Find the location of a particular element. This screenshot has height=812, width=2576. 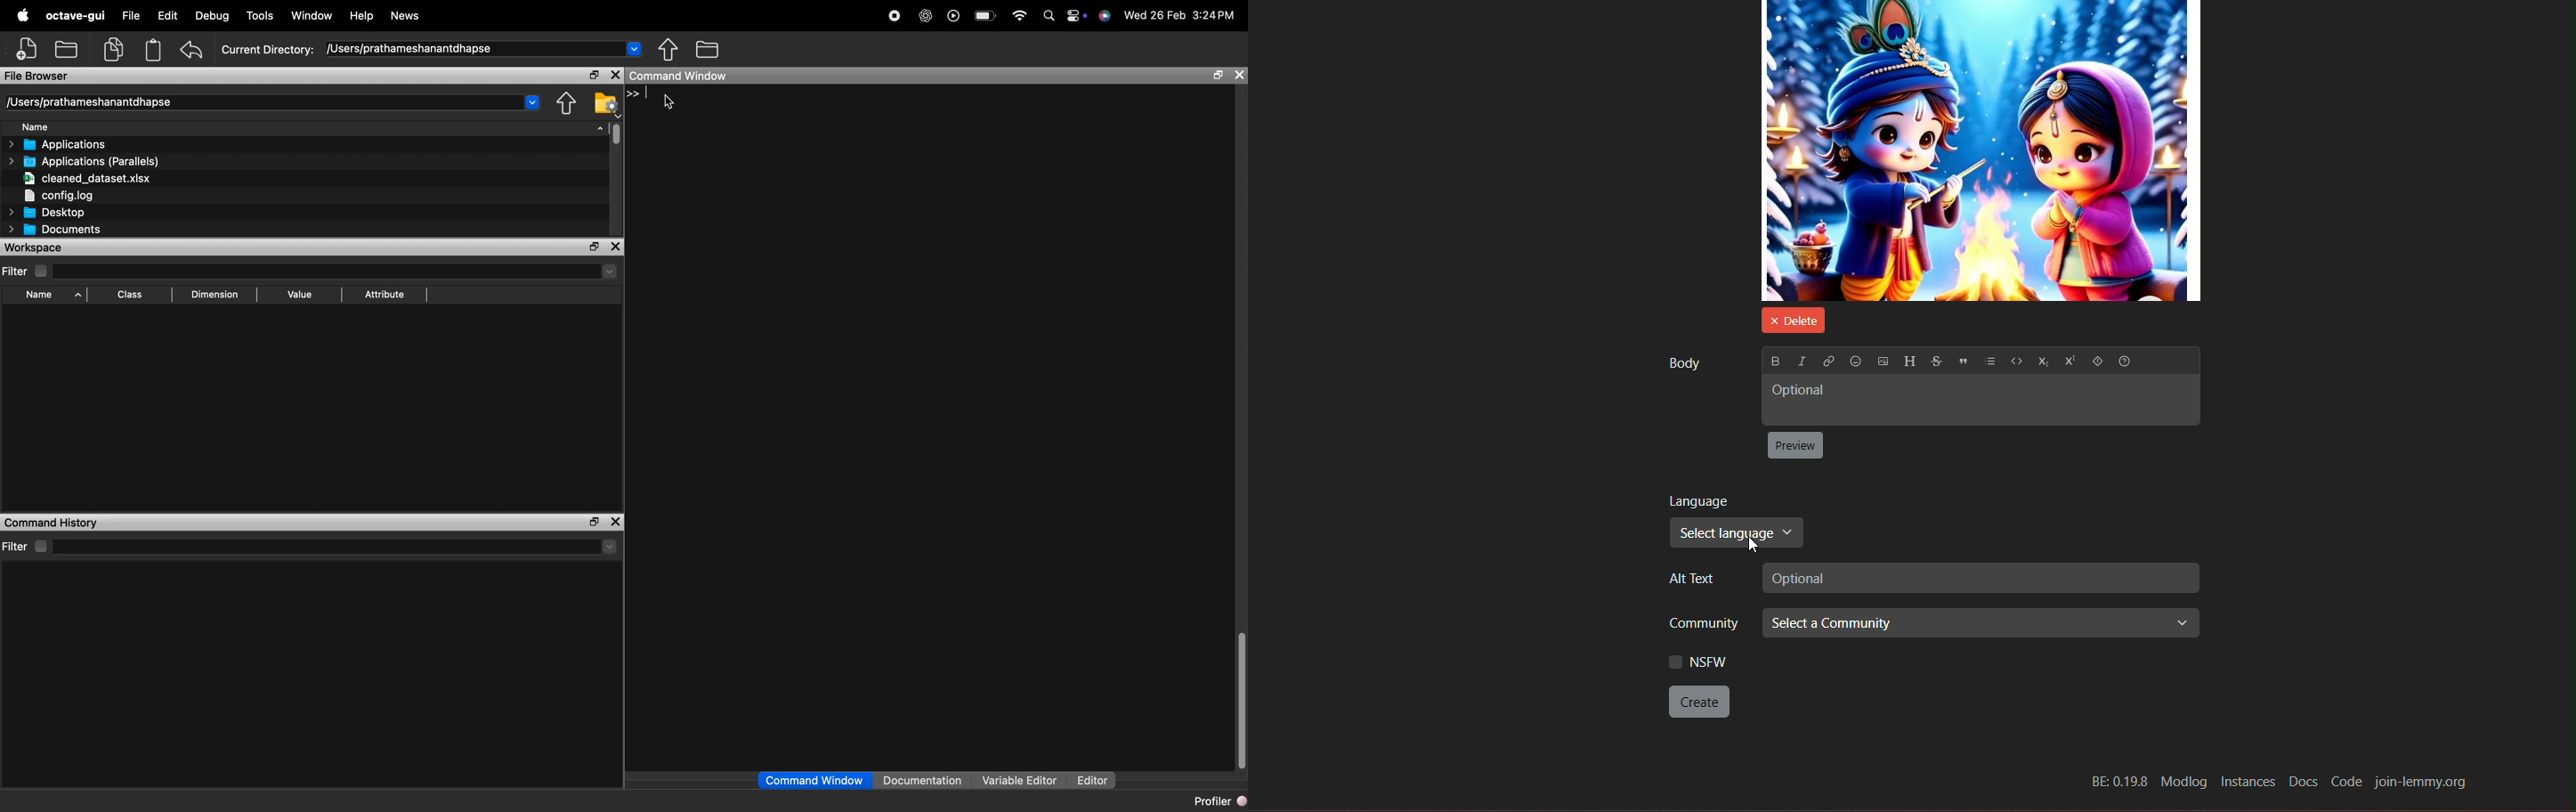

Cursor is located at coordinates (671, 102).